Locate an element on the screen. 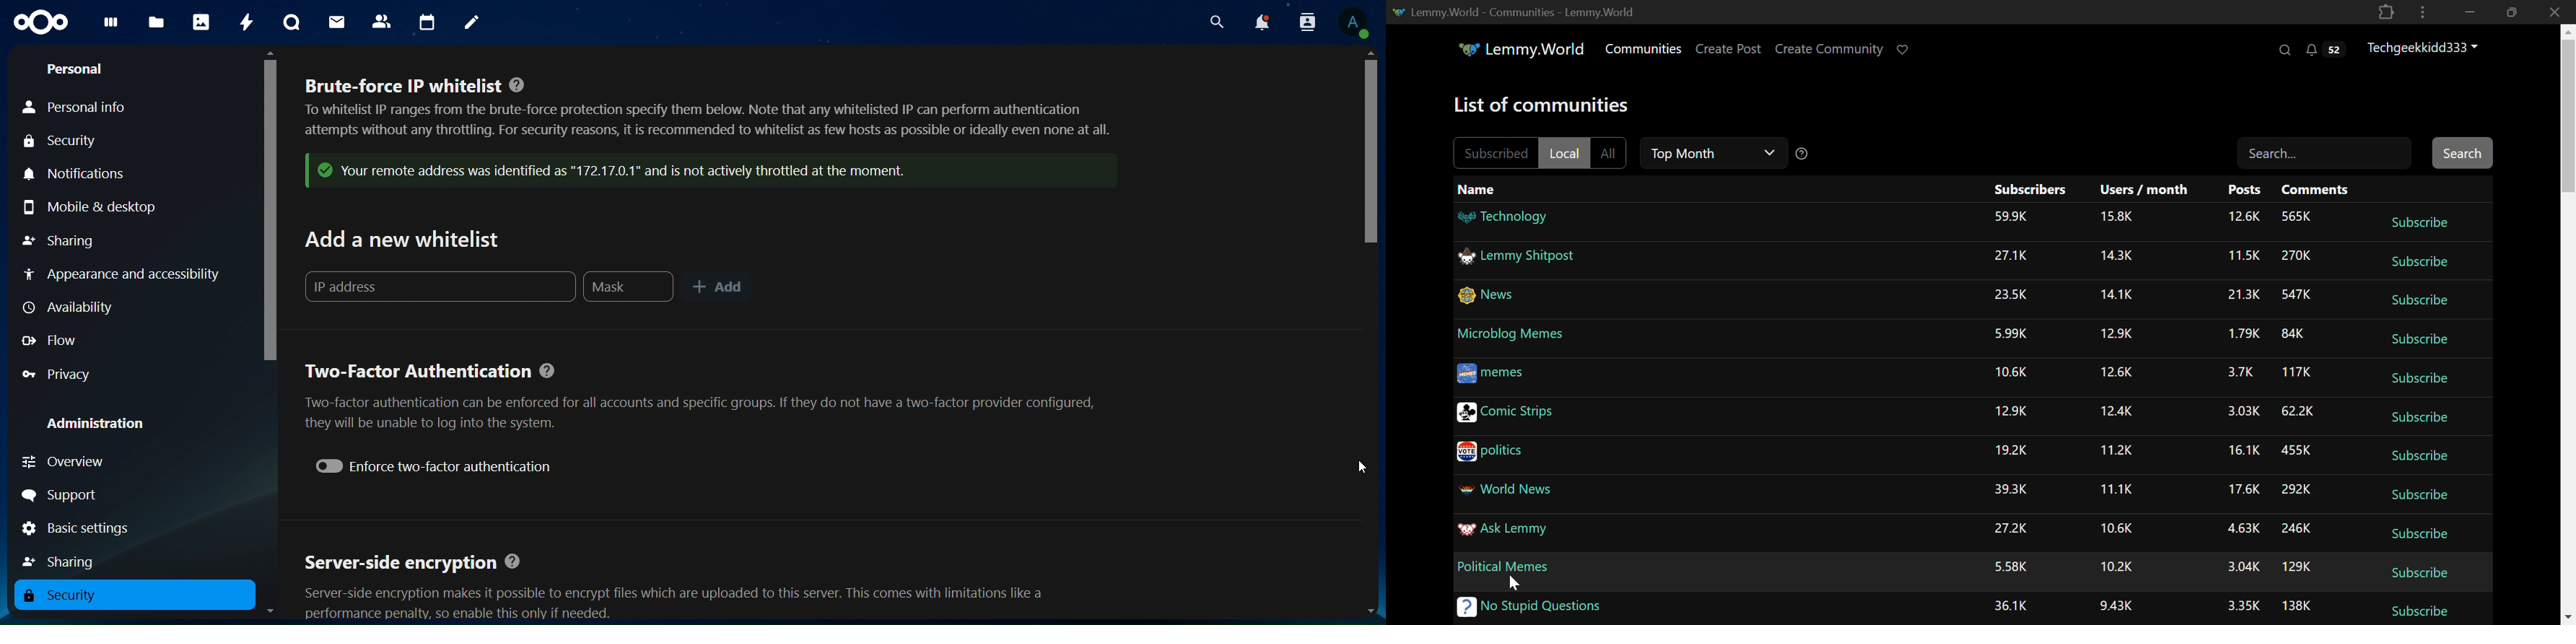 The width and height of the screenshot is (2576, 644). Search is located at coordinates (2286, 51).